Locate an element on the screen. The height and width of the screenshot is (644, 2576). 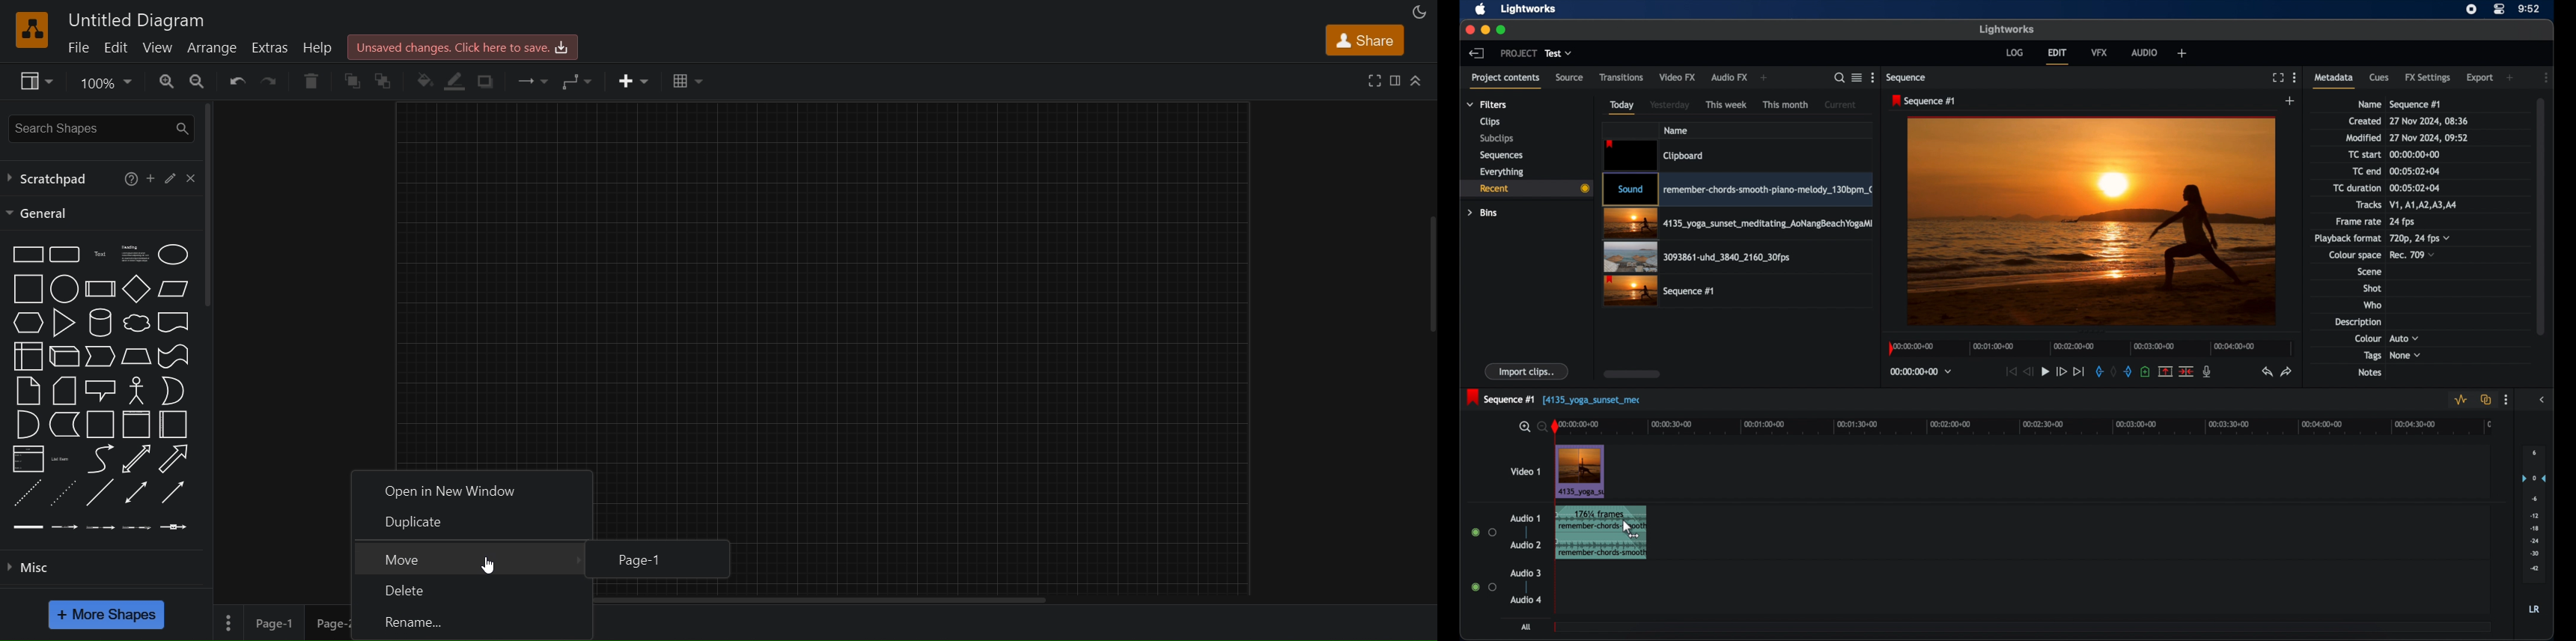
document is located at coordinates (174, 322).